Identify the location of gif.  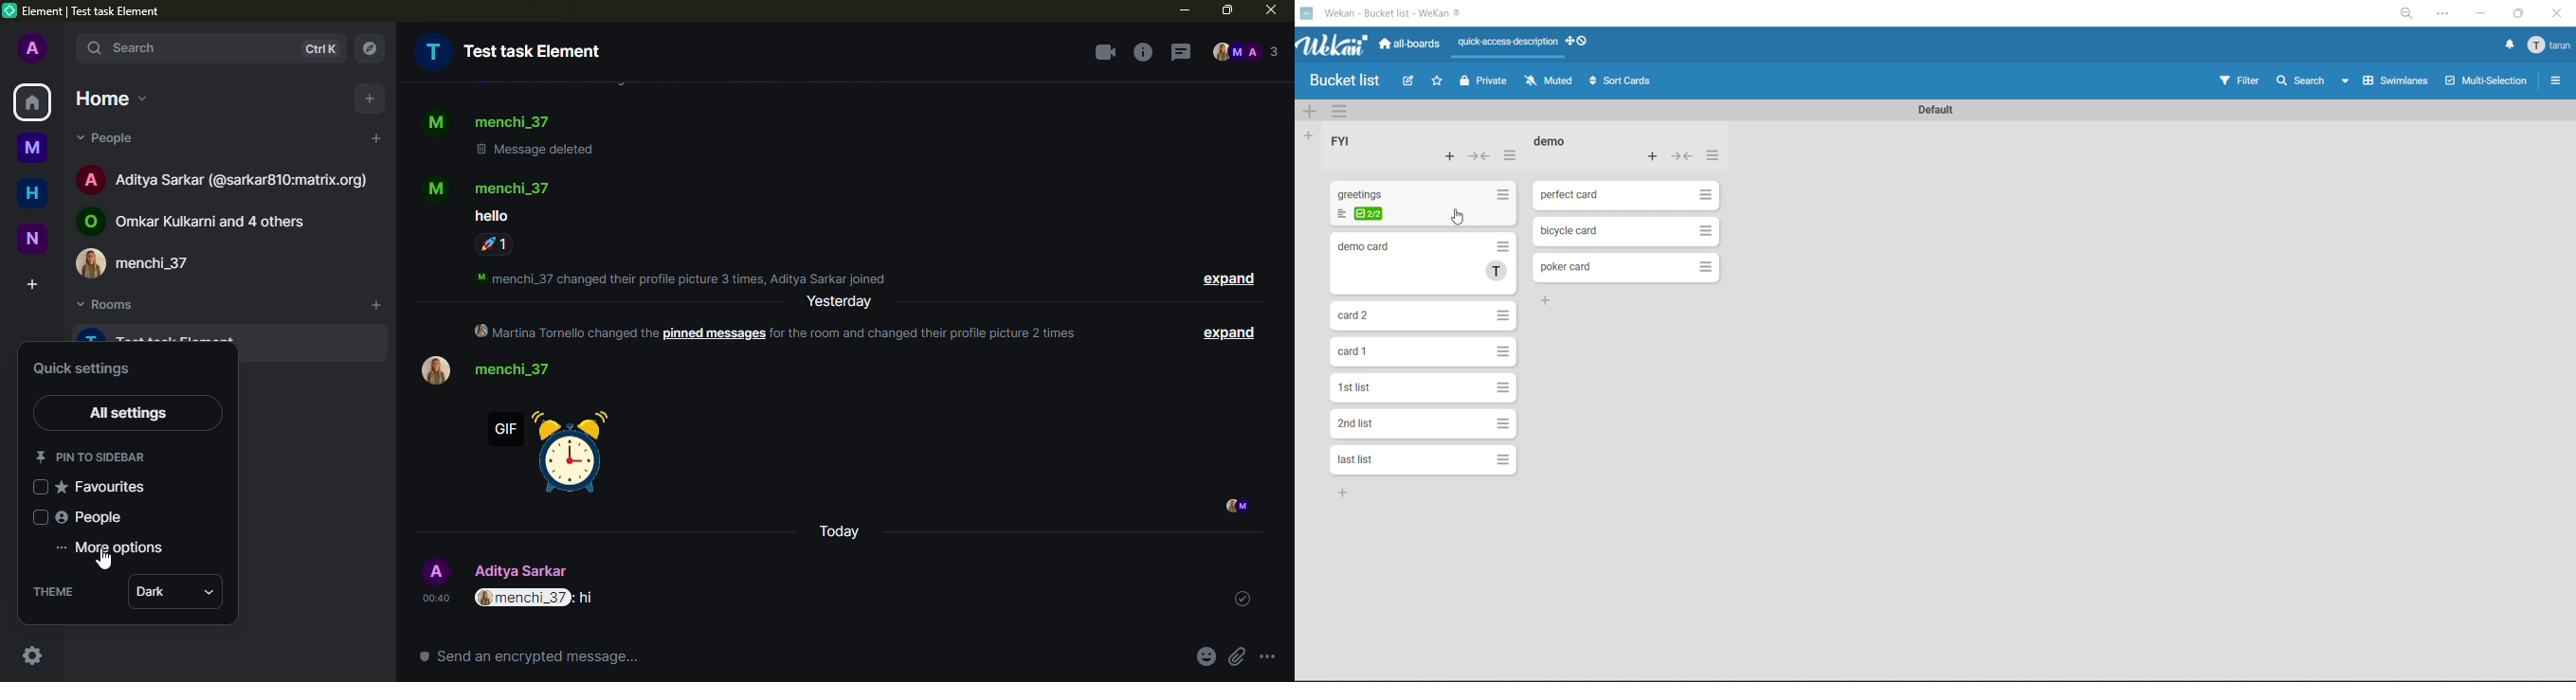
(548, 455).